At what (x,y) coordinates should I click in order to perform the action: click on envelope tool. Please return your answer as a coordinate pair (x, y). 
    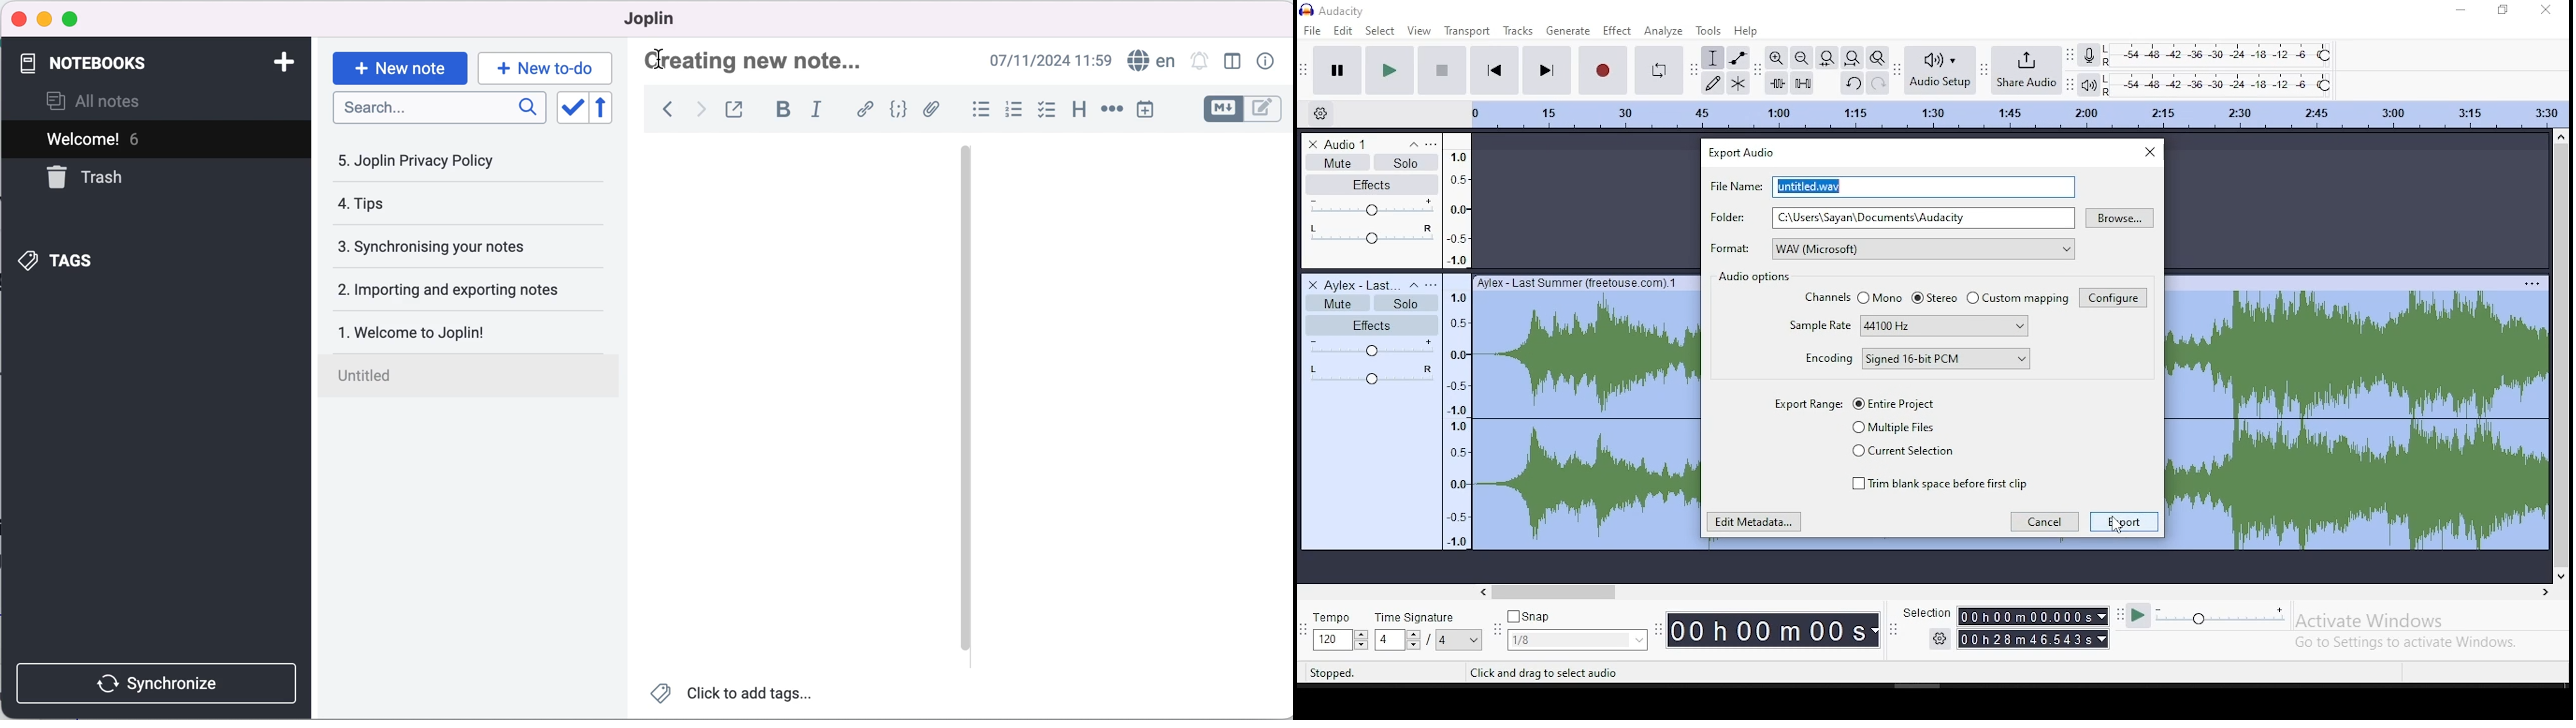
    Looking at the image, I should click on (1738, 57).